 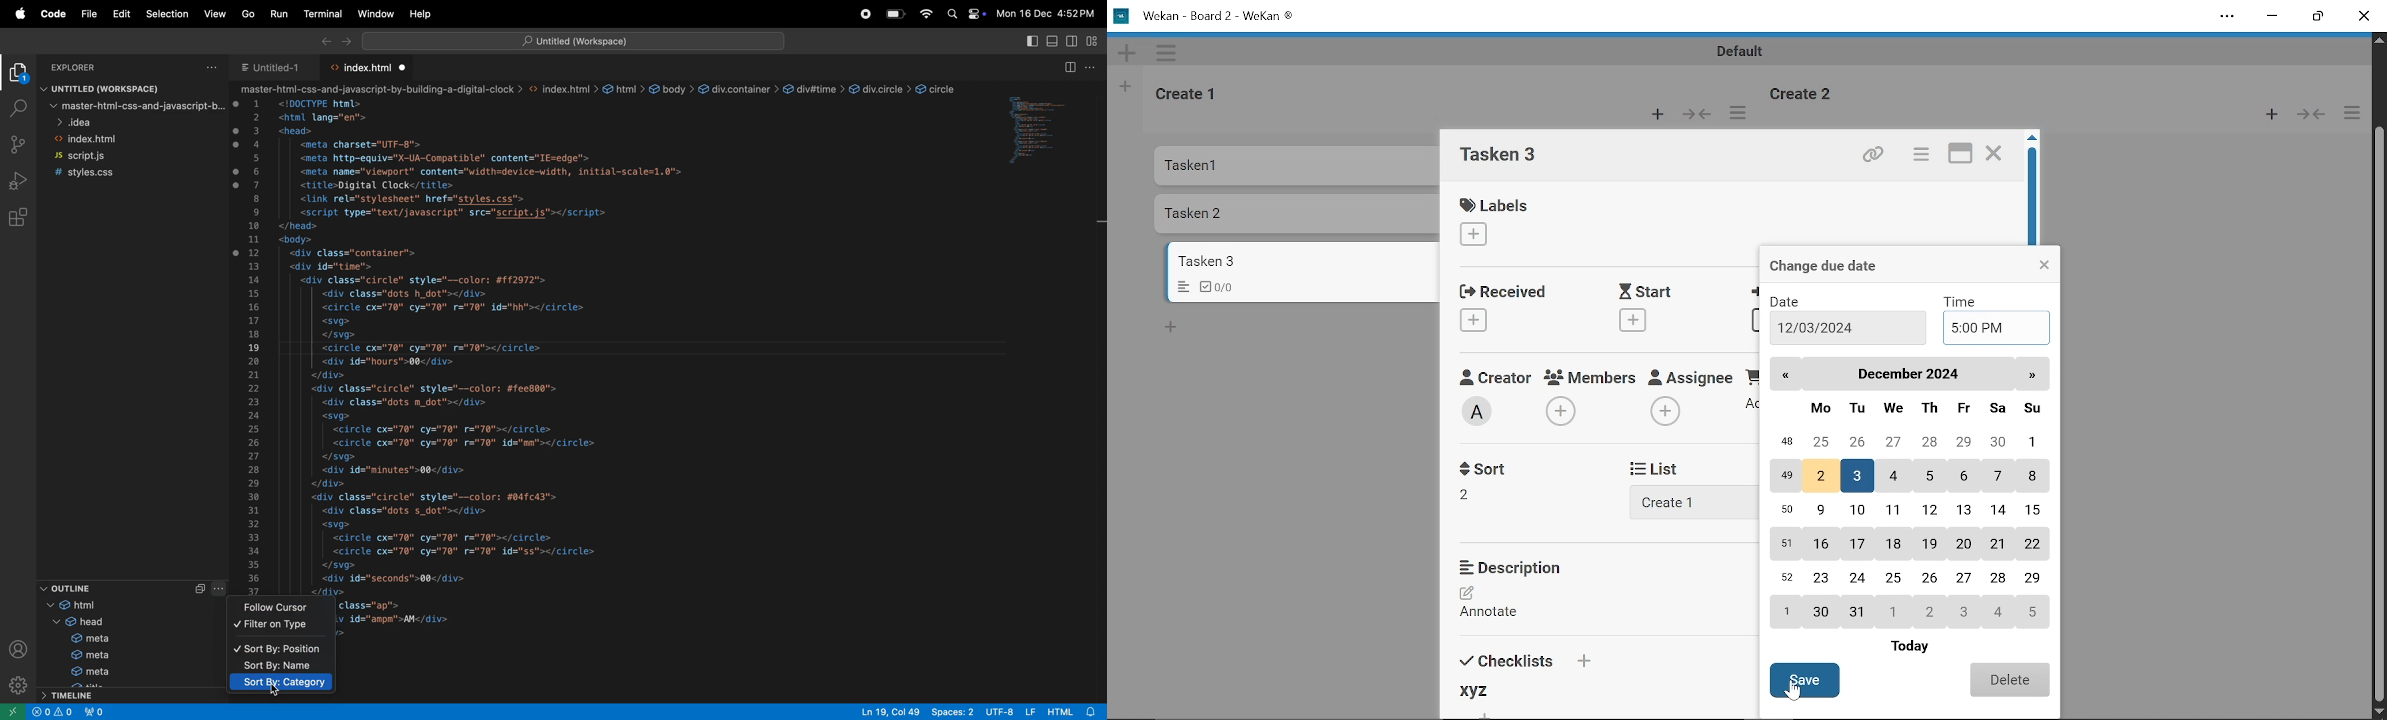 What do you see at coordinates (1994, 155) in the screenshot?
I see `Close ` at bounding box center [1994, 155].